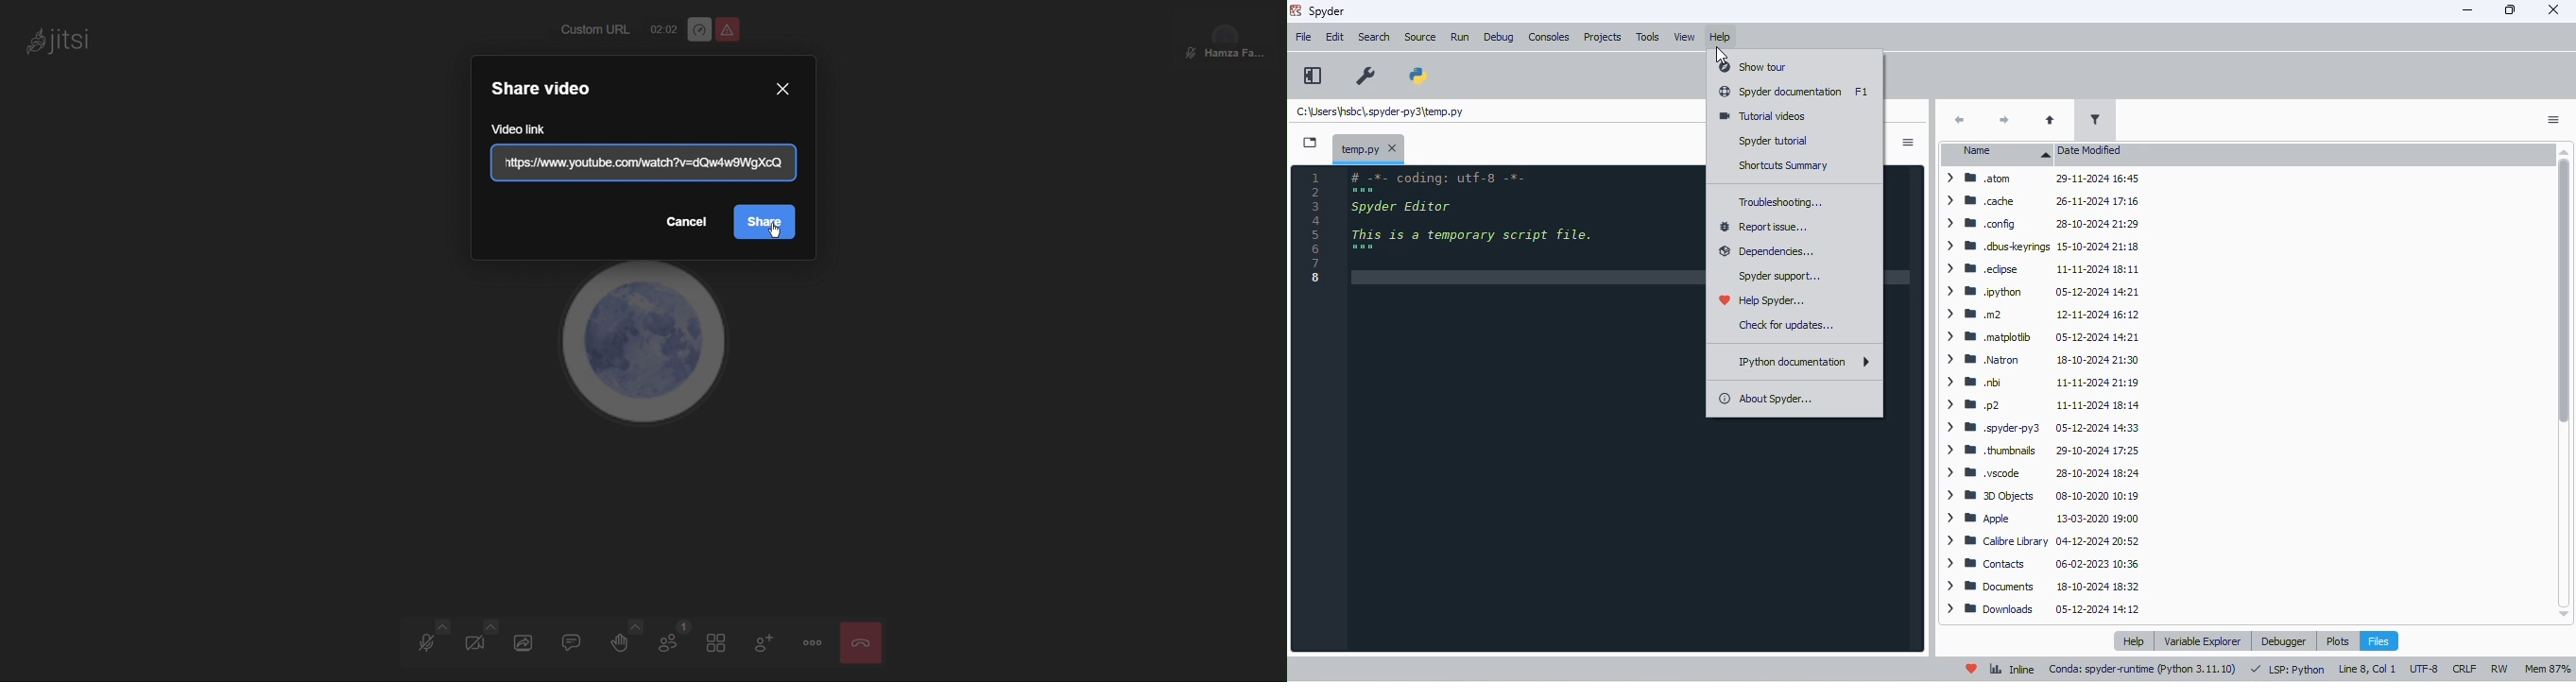 The image size is (2576, 700). I want to click on > 8 Documents 18-10-2024 18:32, so click(2041, 586).